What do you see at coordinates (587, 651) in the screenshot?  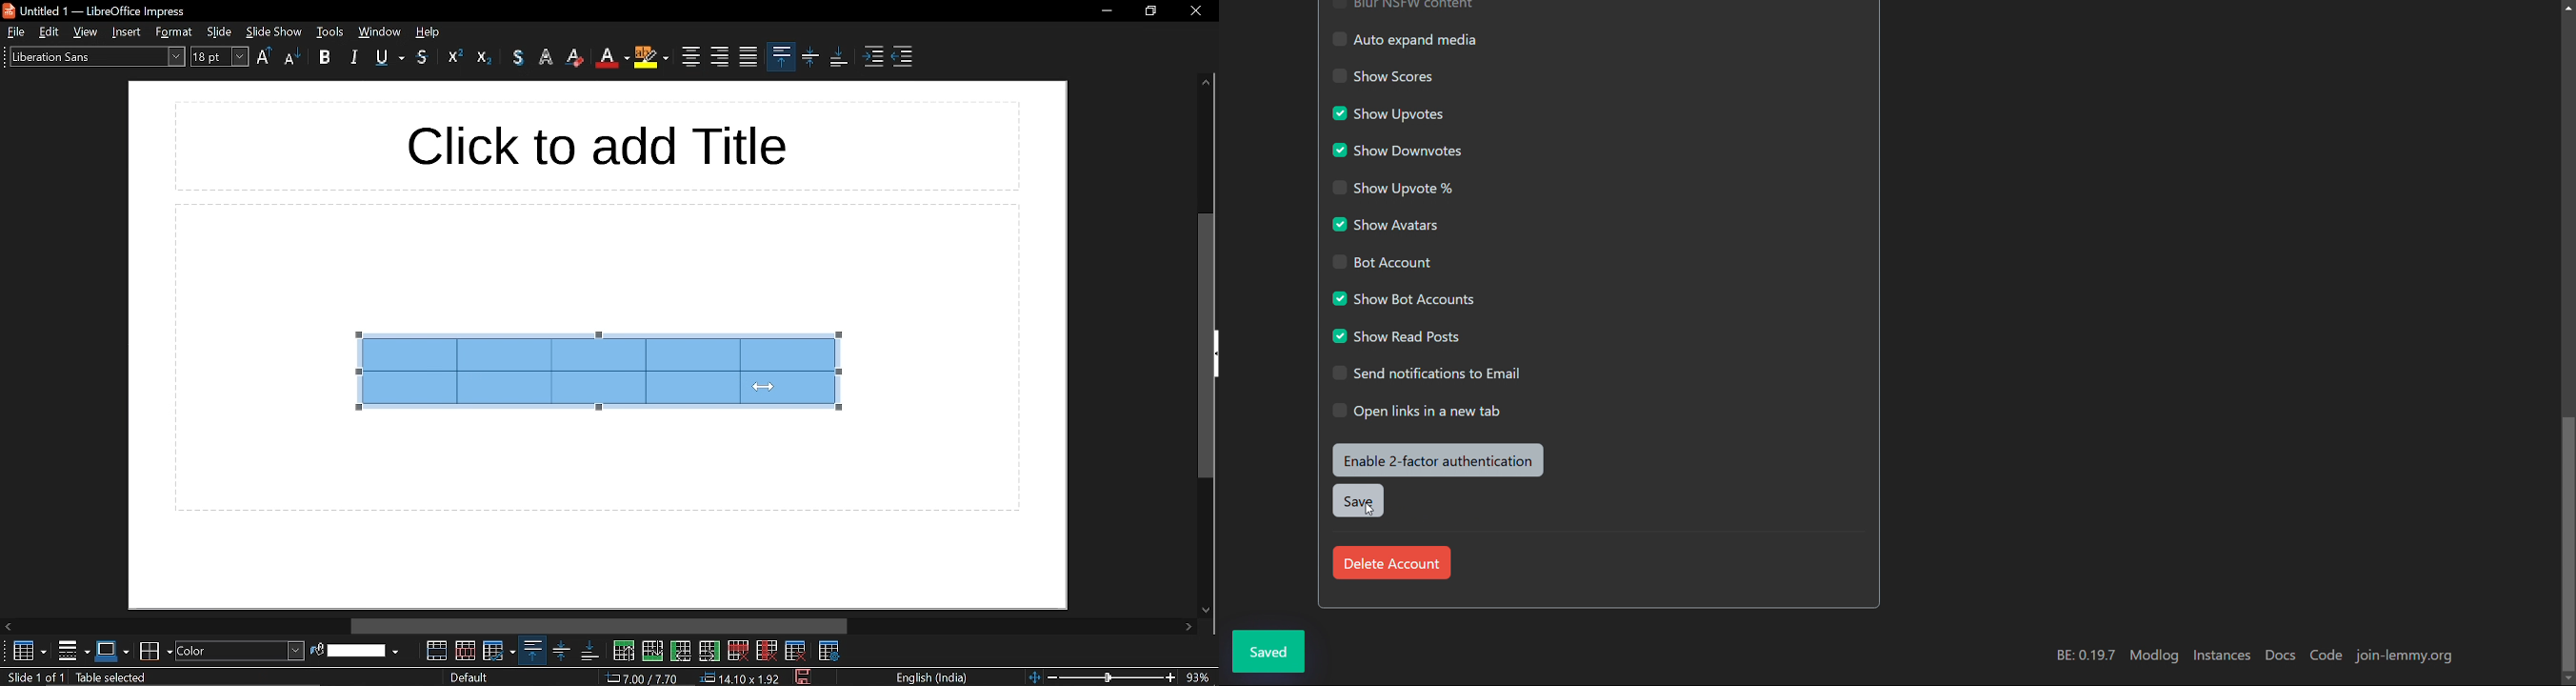 I see `align bottom` at bounding box center [587, 651].